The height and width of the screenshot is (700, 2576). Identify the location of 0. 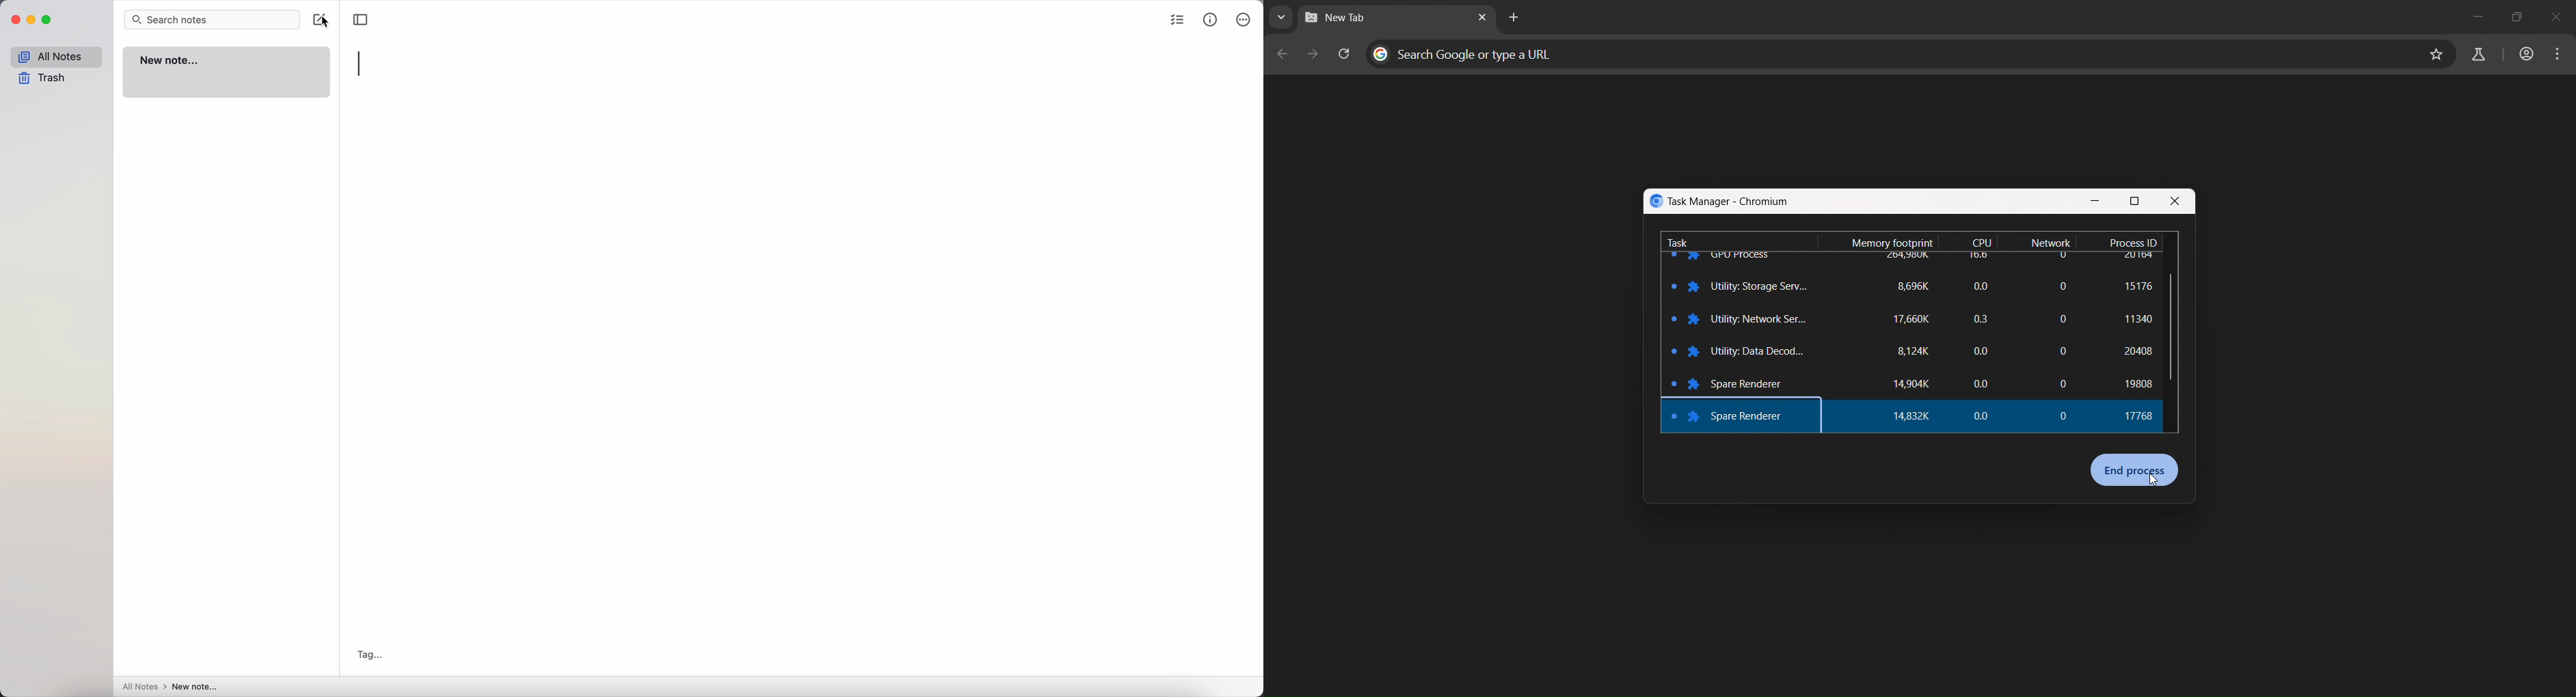
(2061, 283).